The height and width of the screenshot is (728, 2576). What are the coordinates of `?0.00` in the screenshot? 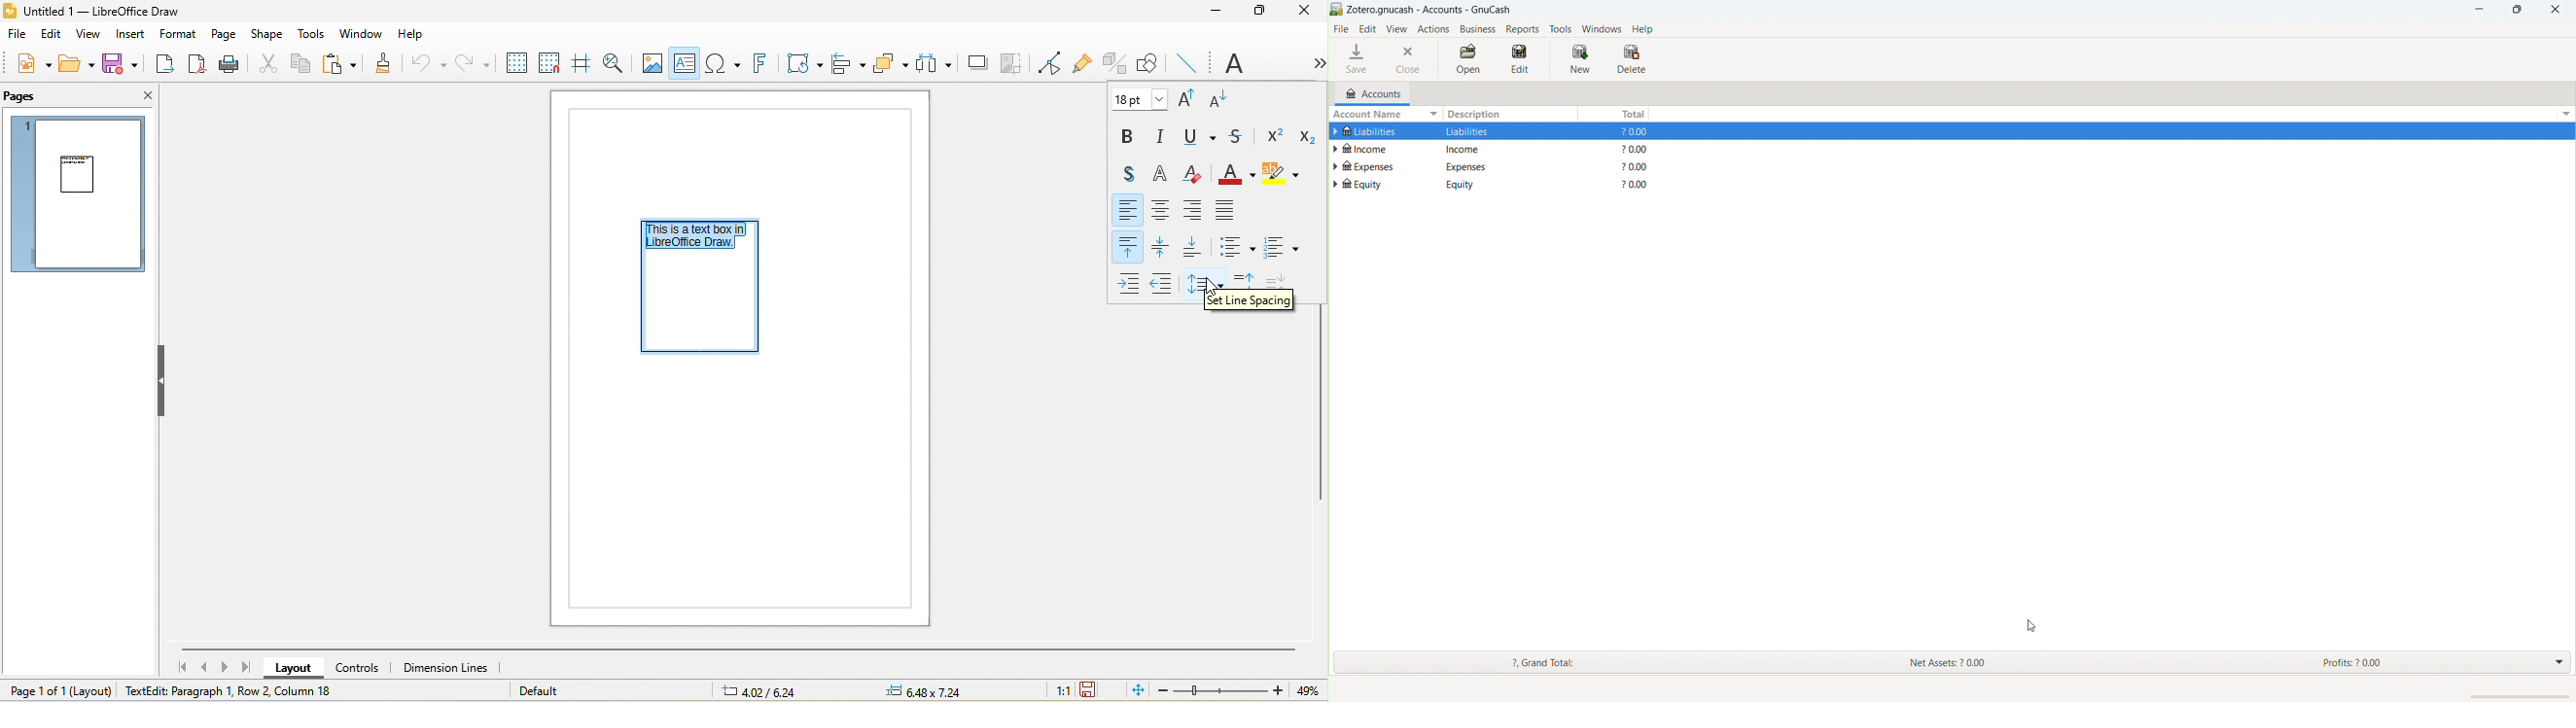 It's located at (1636, 166).